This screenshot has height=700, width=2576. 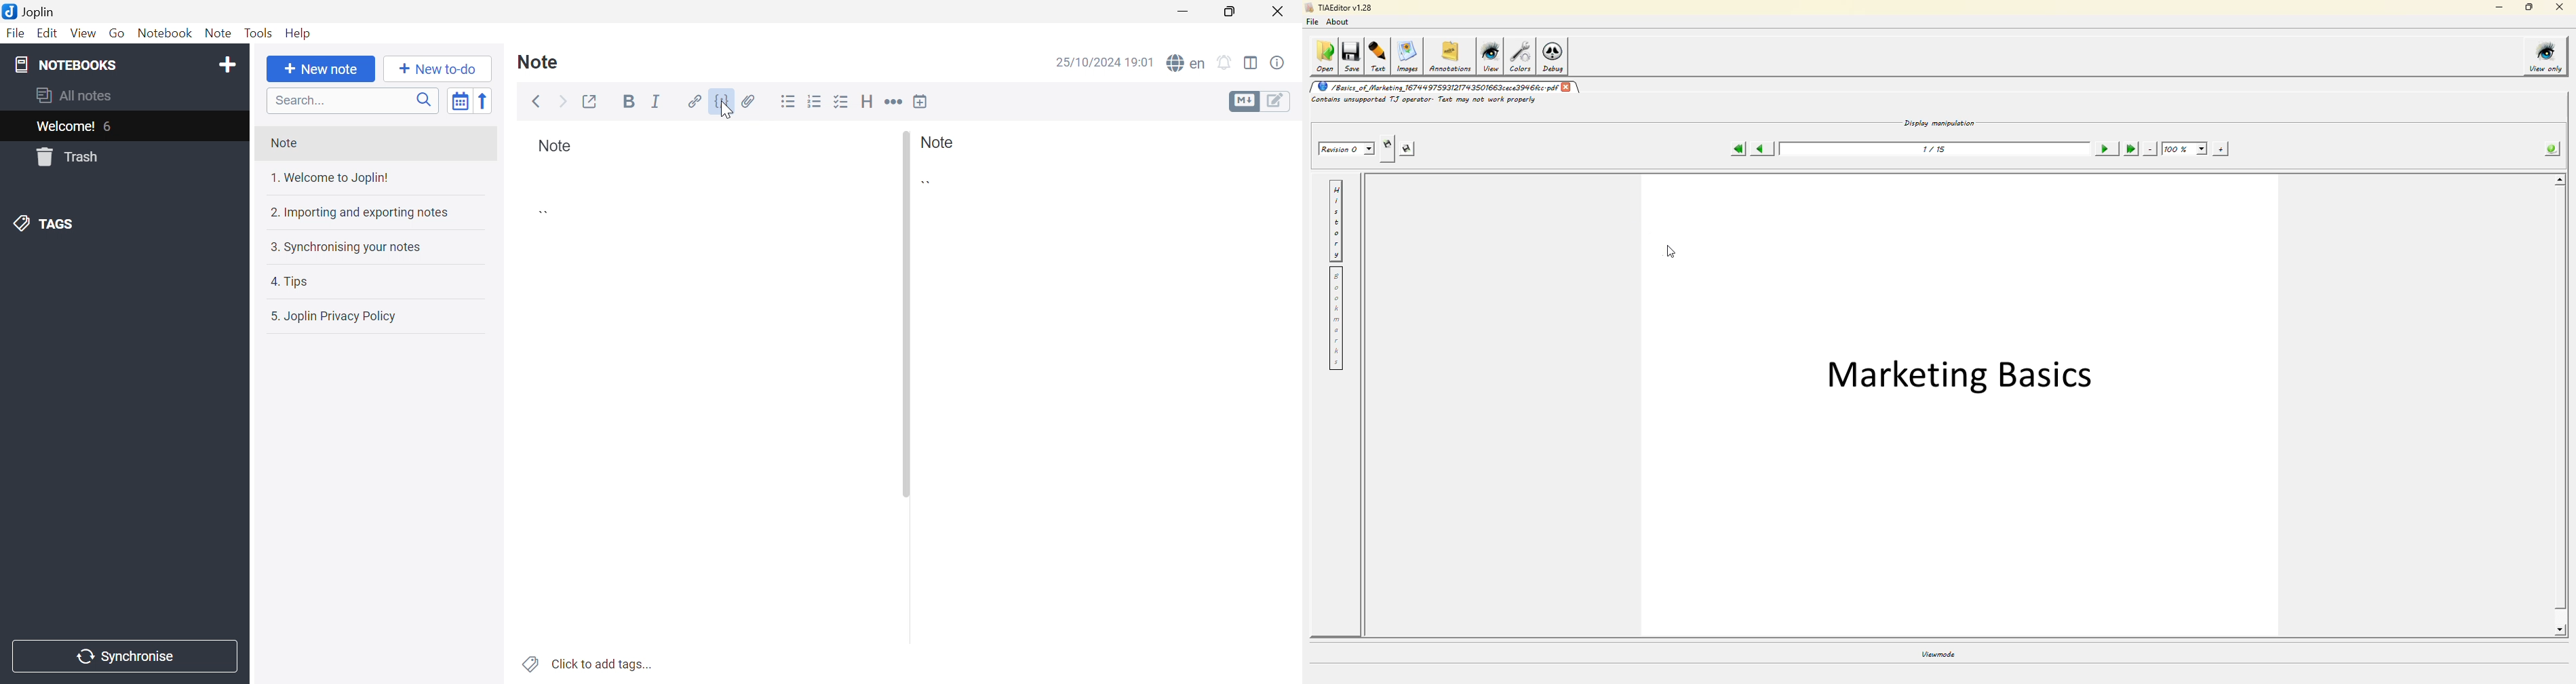 I want to click on Tags, so click(x=47, y=223).